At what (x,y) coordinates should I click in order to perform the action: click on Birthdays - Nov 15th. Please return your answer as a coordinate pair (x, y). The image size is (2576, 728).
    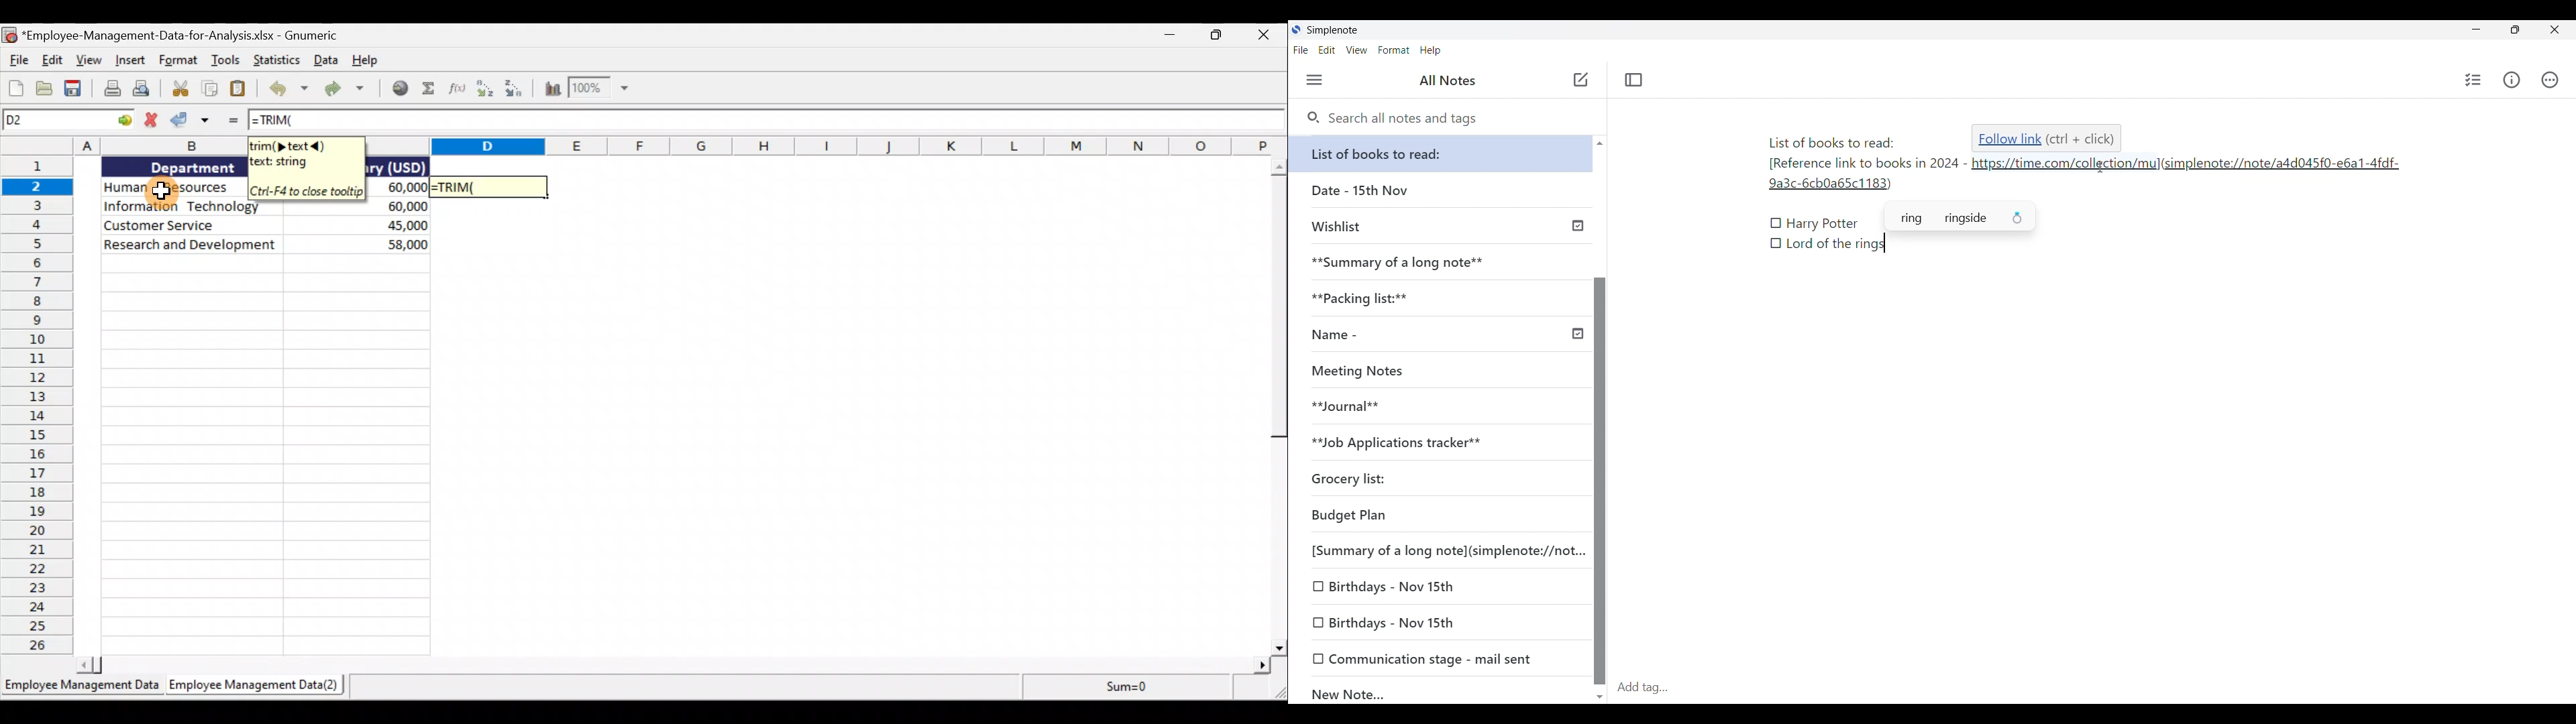
    Looking at the image, I should click on (1440, 587).